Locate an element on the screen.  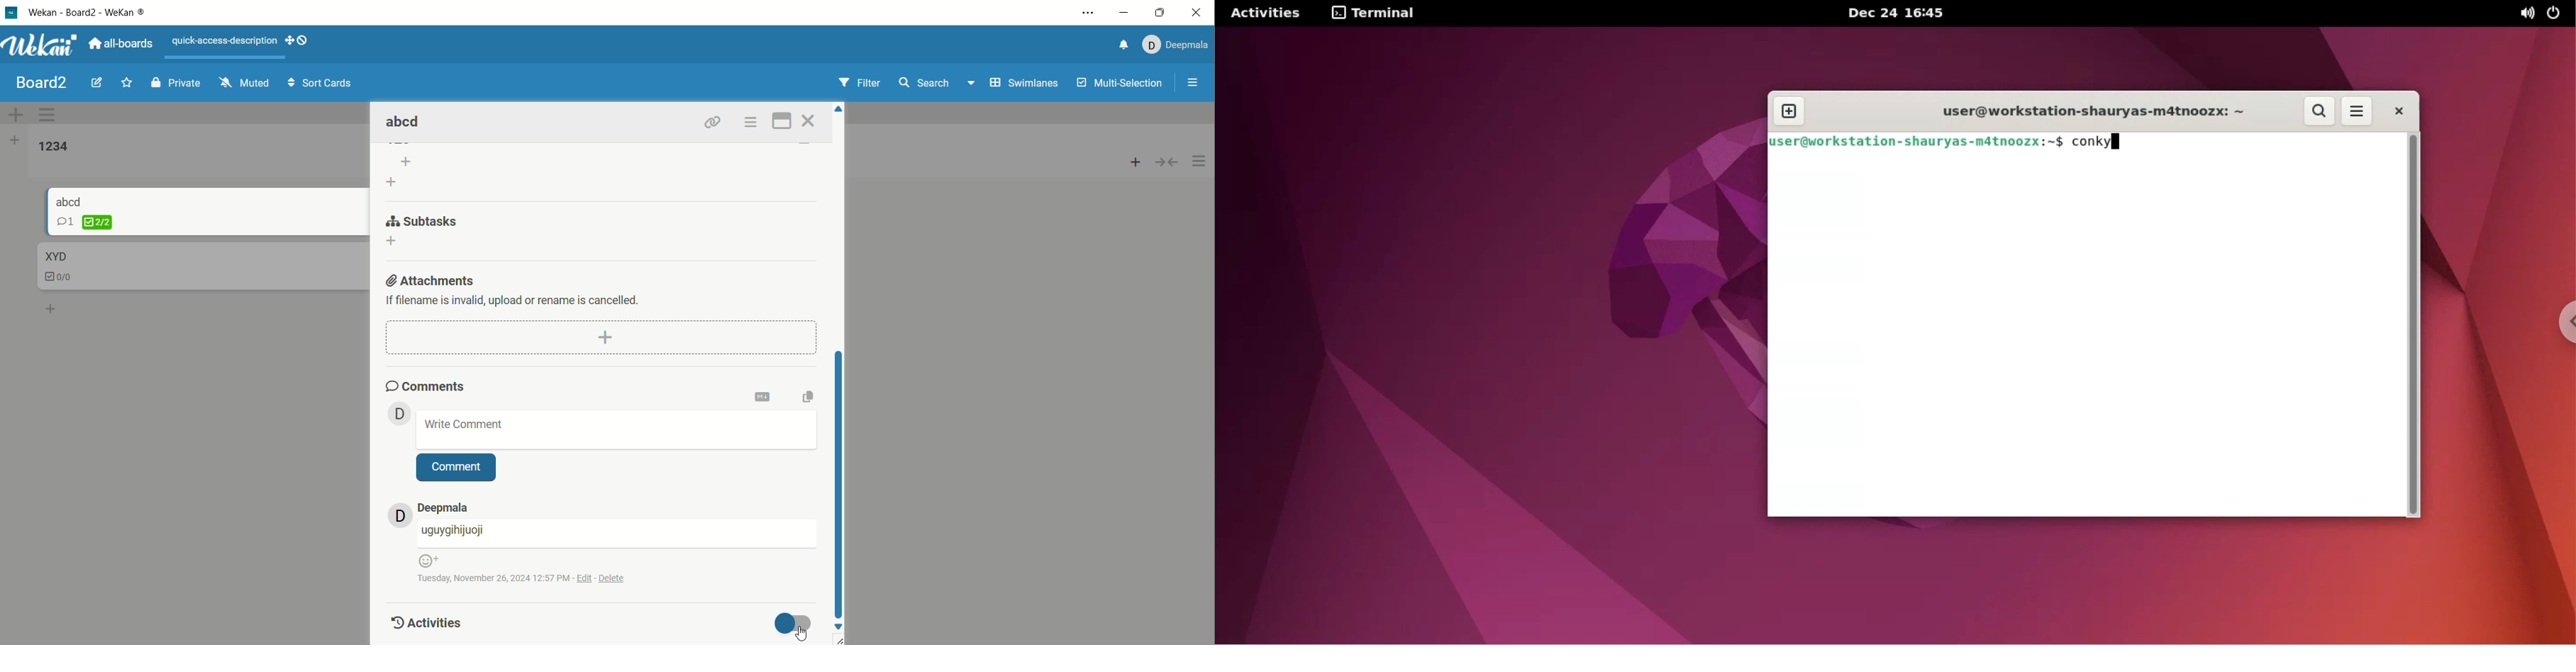
sort cards is located at coordinates (320, 84).